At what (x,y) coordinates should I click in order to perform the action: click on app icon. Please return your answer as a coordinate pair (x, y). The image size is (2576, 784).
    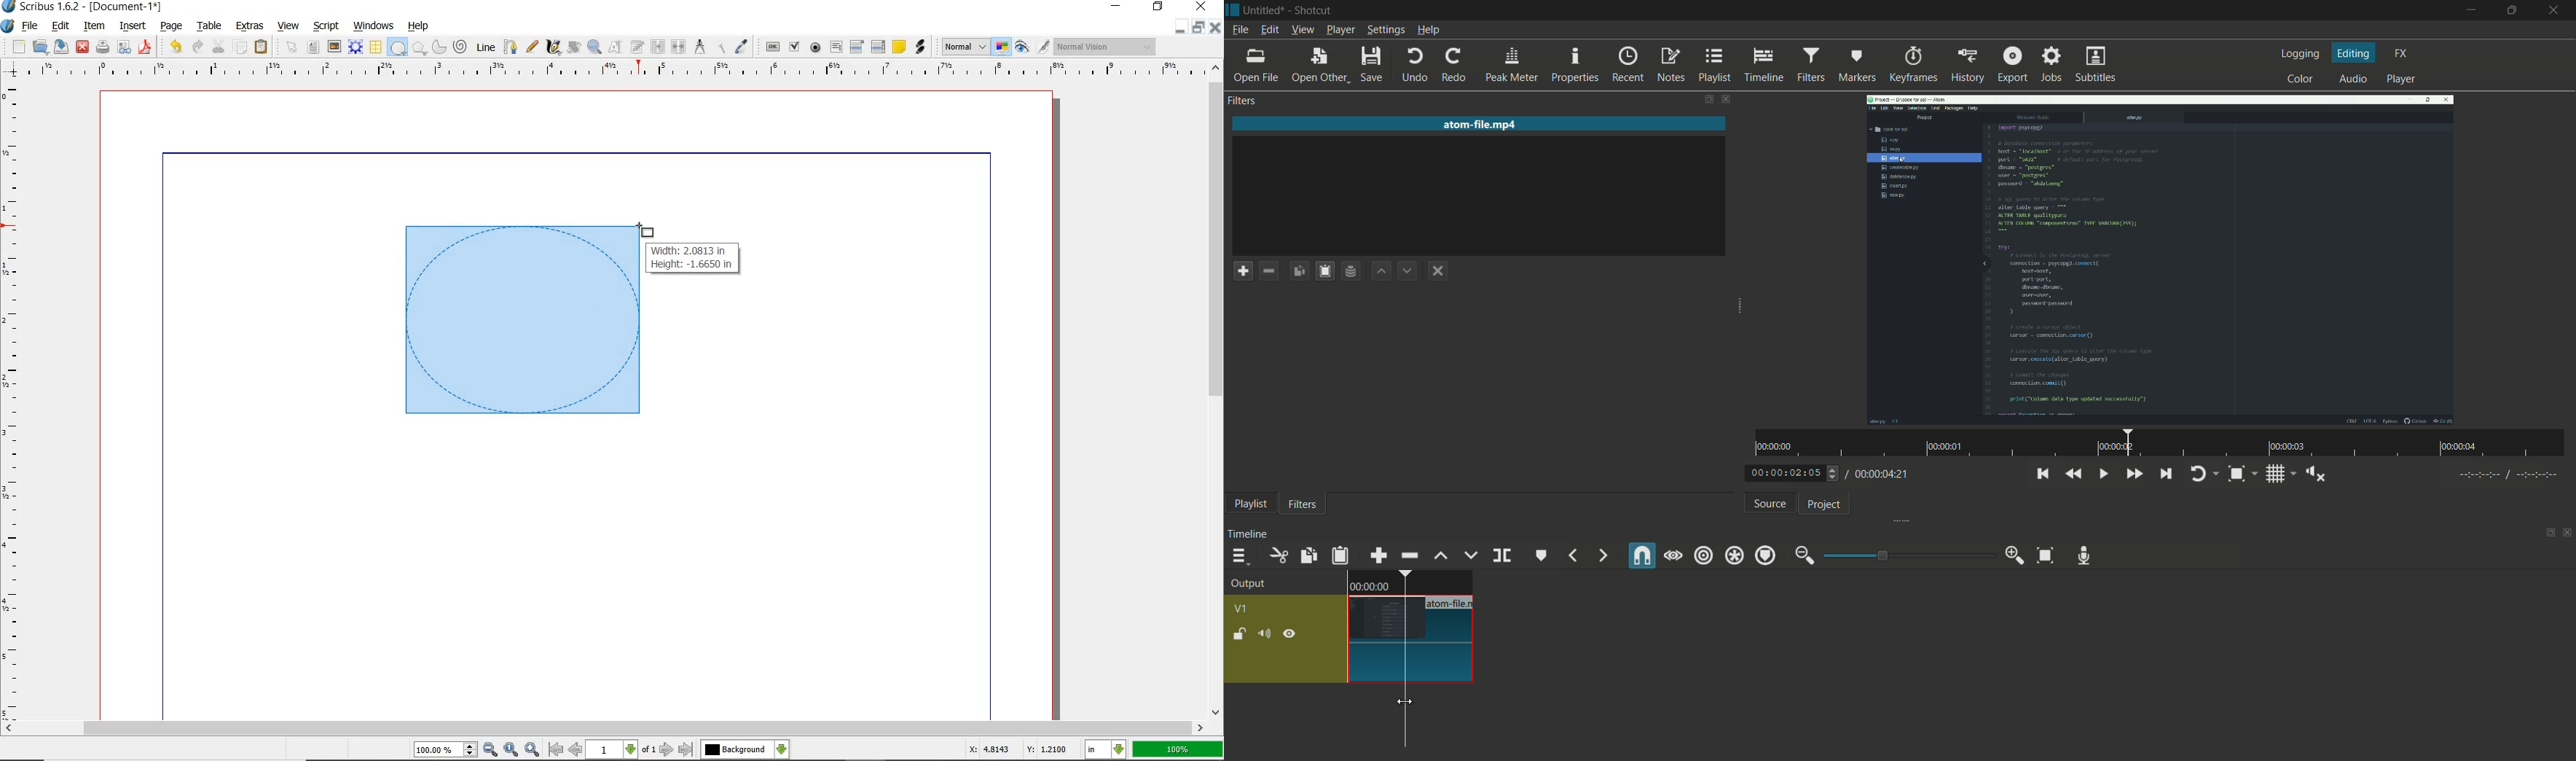
    Looking at the image, I should click on (1233, 13).